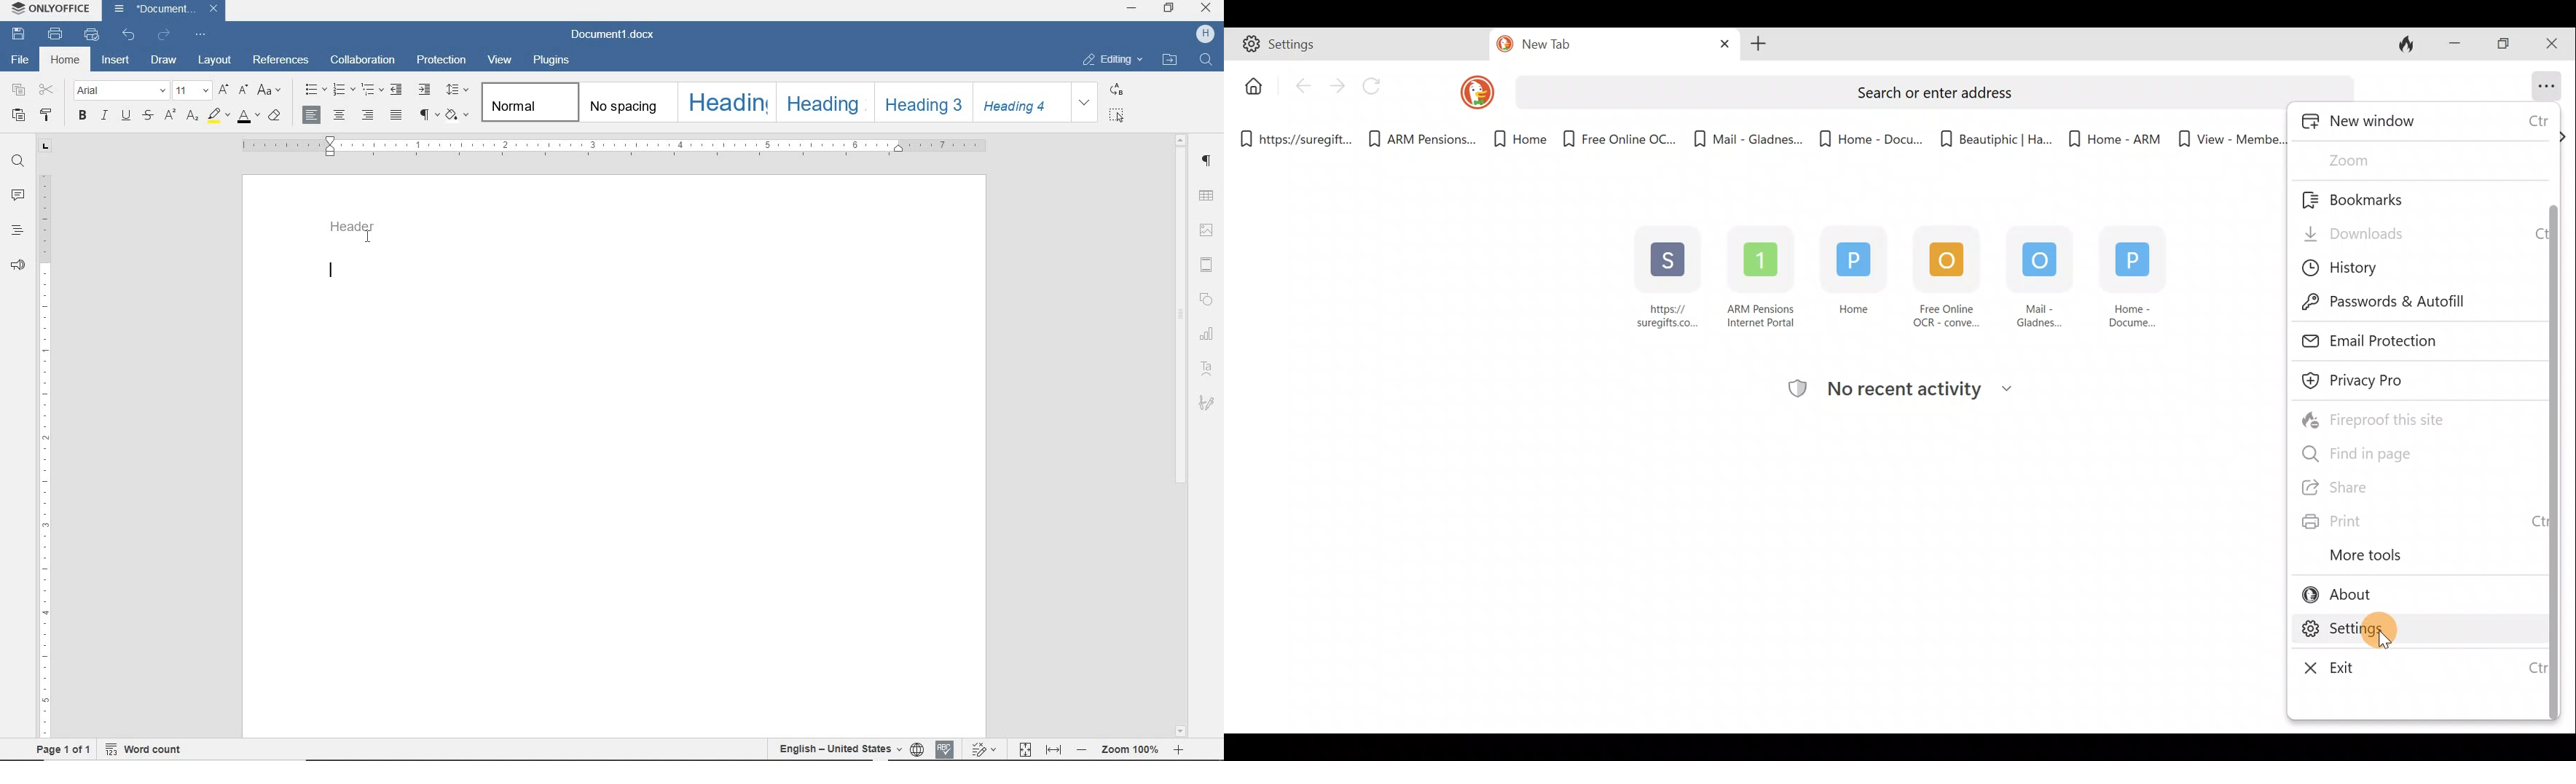  Describe the element at coordinates (1181, 322) in the screenshot. I see `scrollbar` at that location.